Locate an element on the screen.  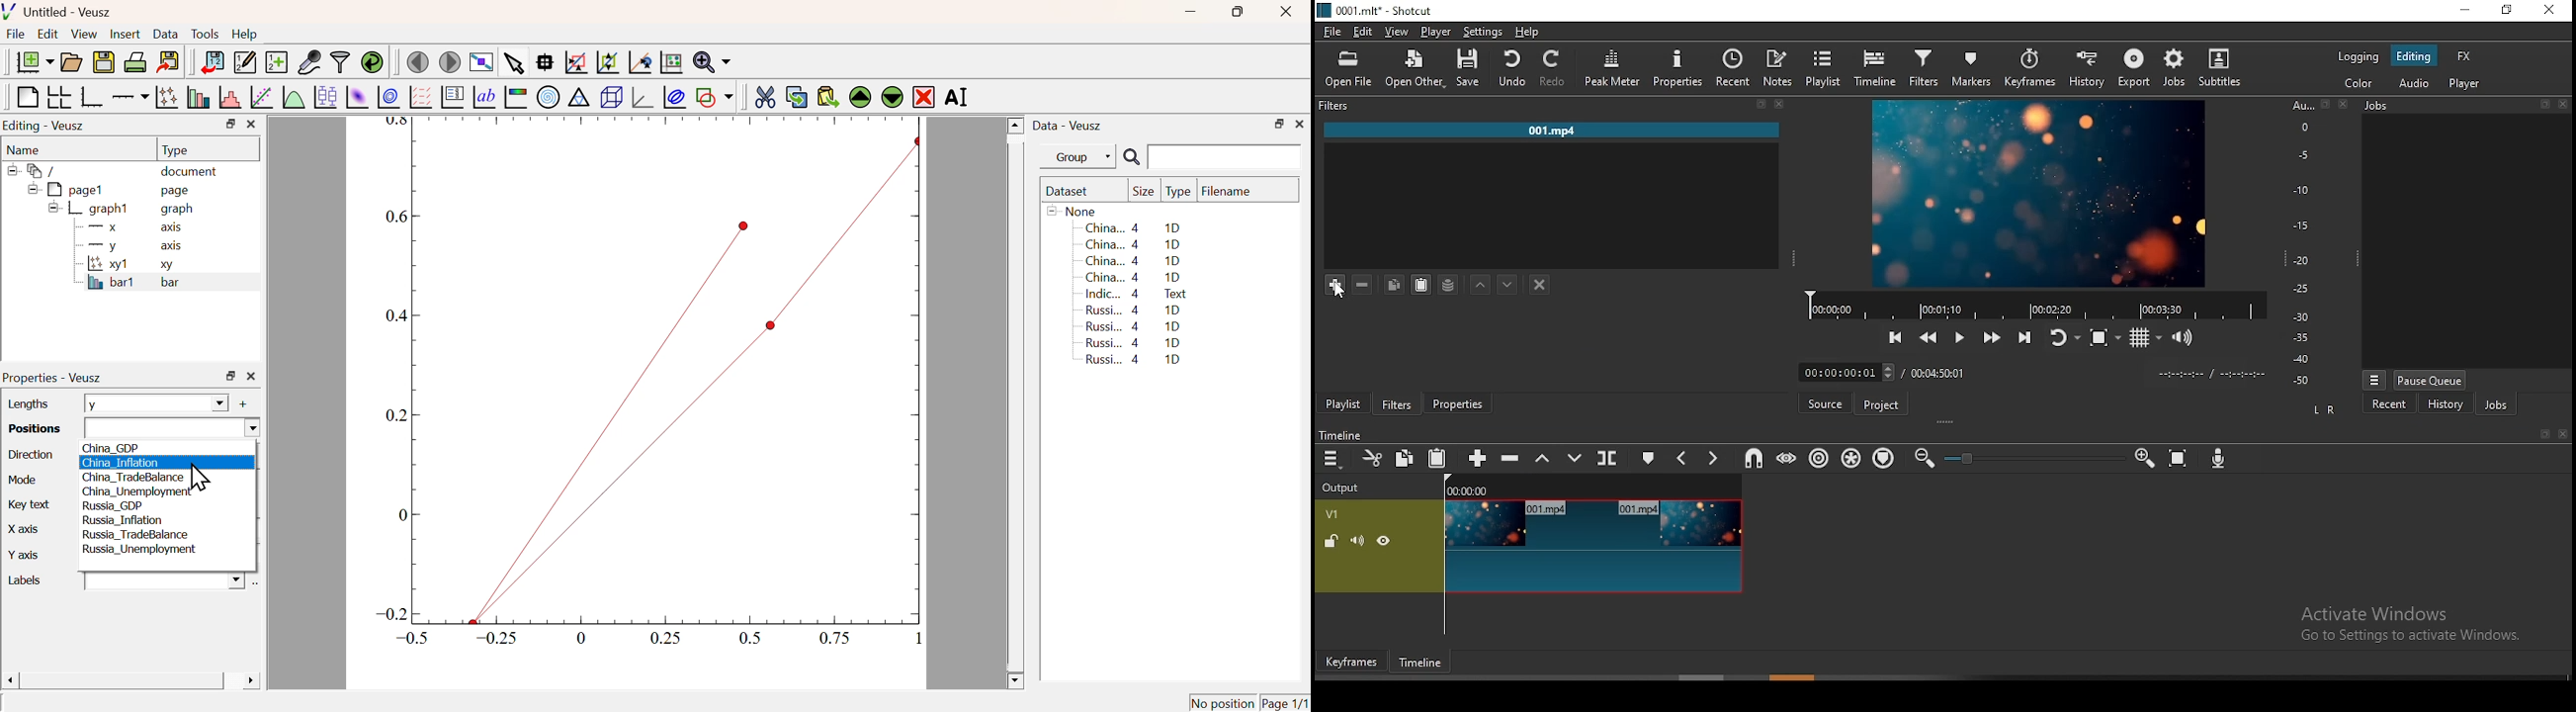
help is located at coordinates (1532, 32).